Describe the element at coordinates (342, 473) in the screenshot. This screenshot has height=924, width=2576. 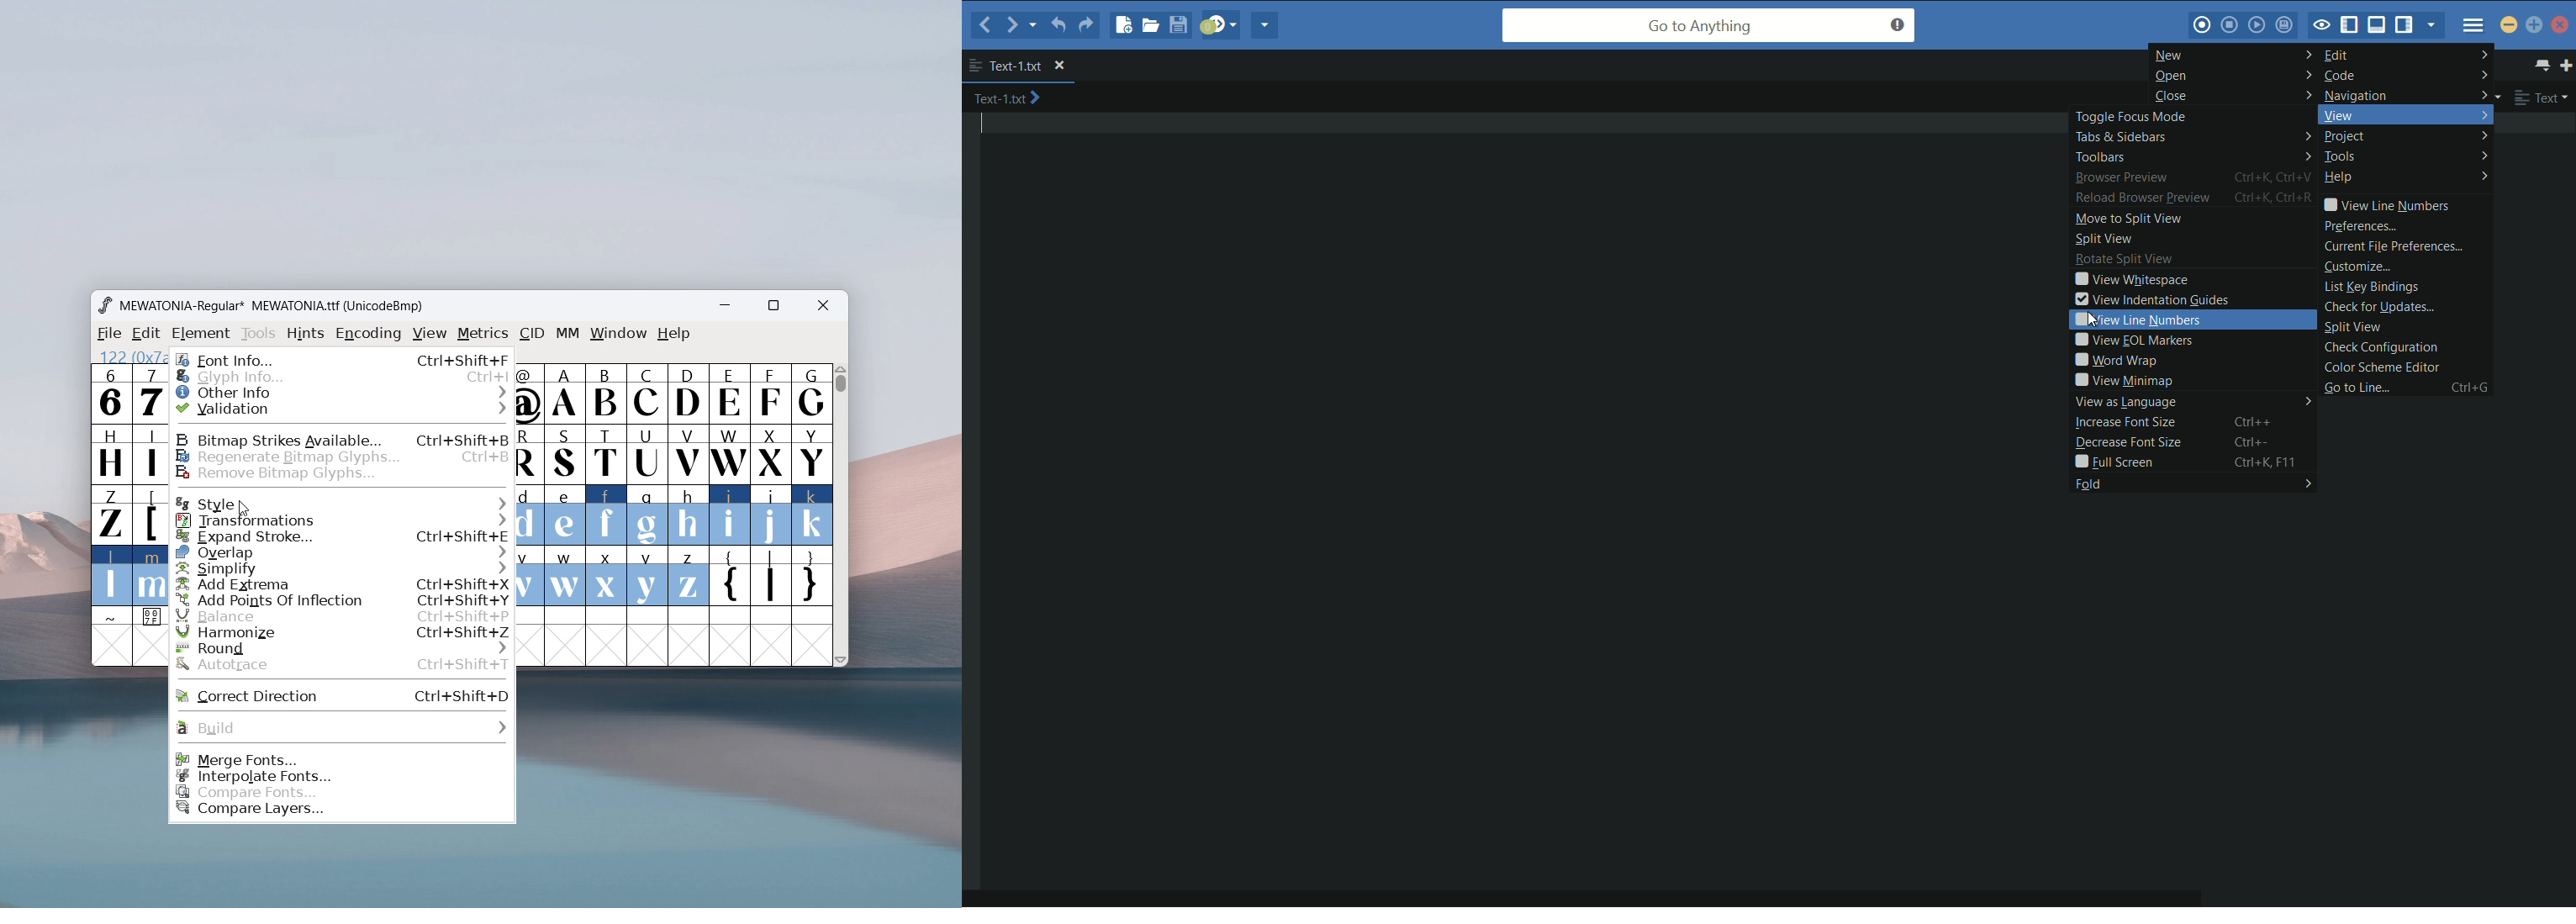
I see `remove bitmap glyphs` at that location.